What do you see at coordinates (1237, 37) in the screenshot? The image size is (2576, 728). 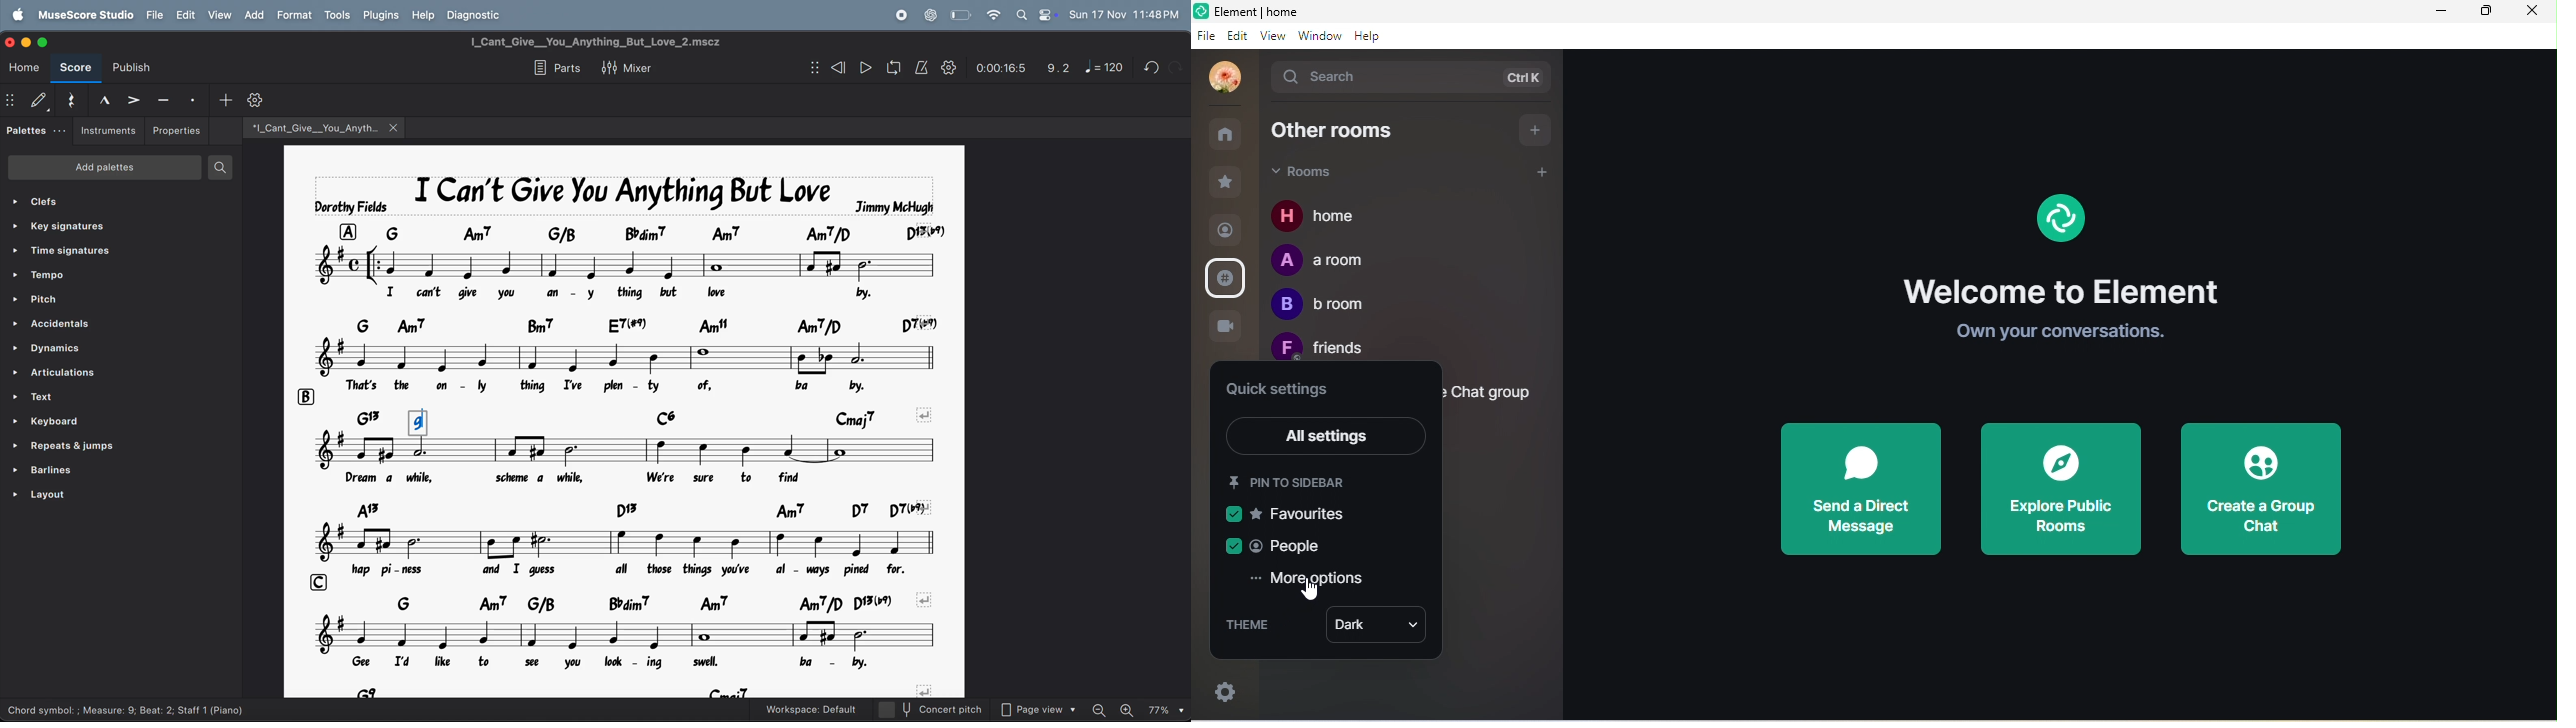 I see `edit` at bounding box center [1237, 37].